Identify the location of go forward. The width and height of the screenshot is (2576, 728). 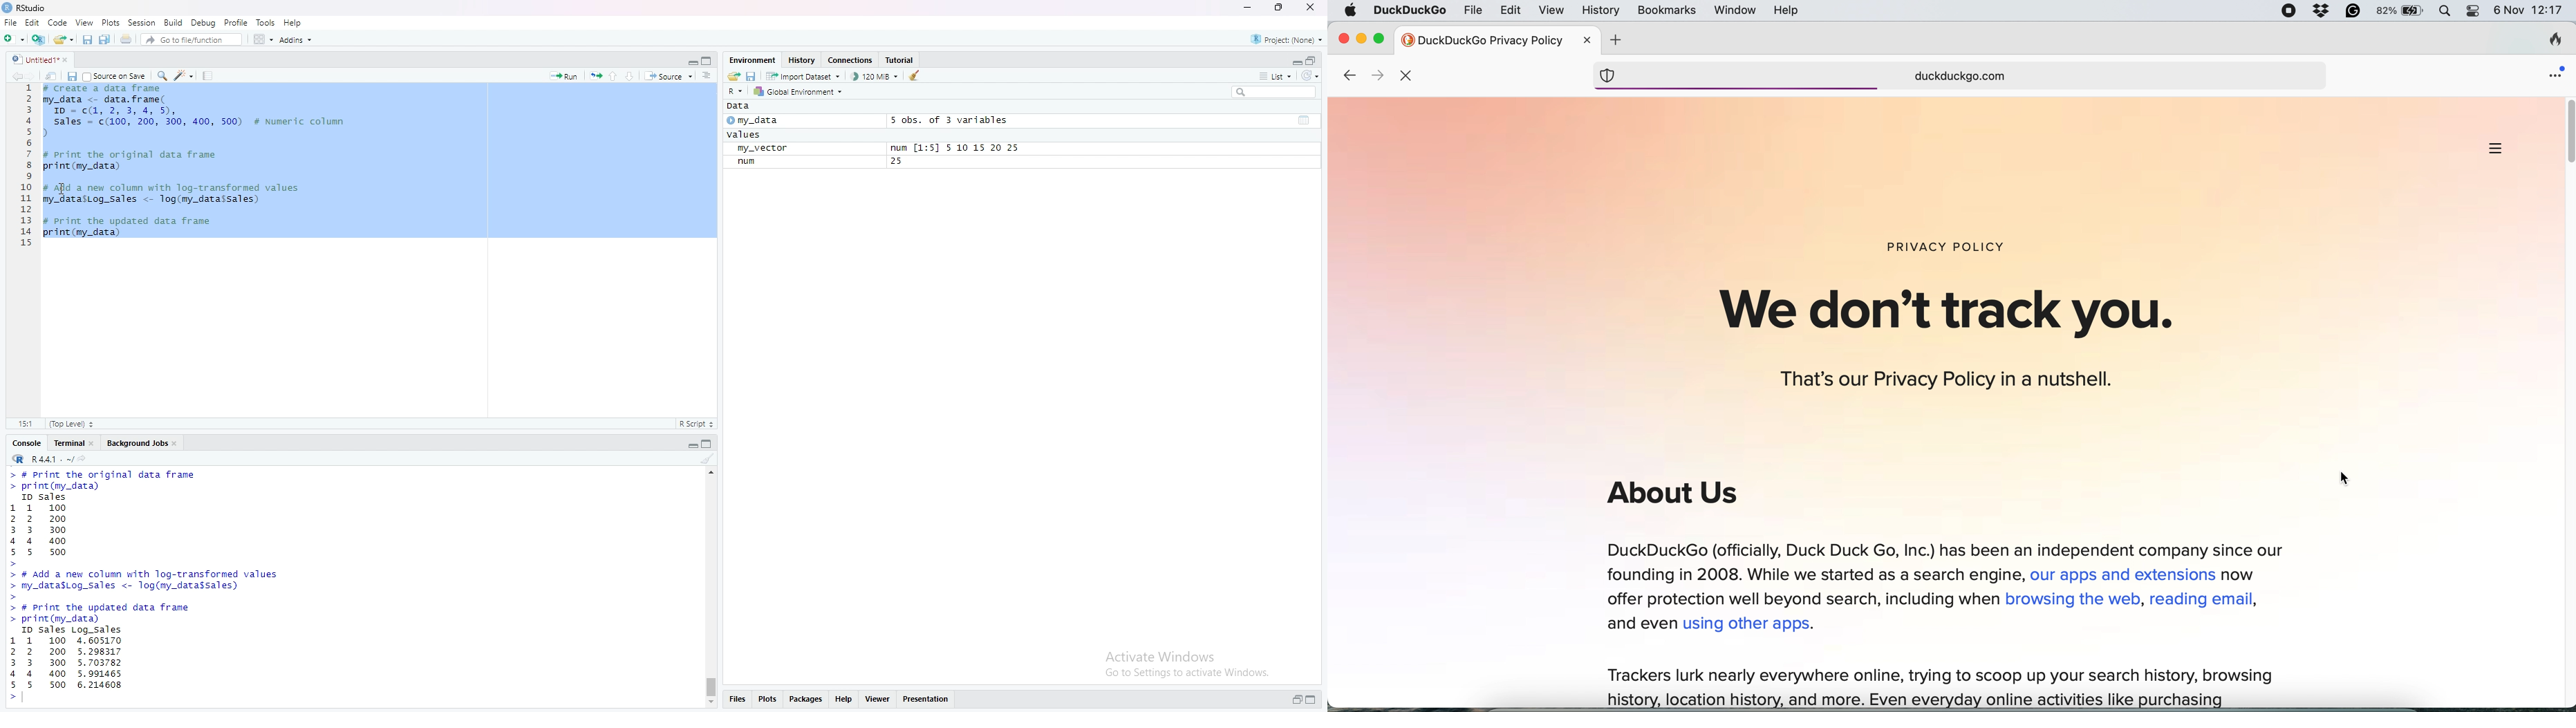
(1374, 75).